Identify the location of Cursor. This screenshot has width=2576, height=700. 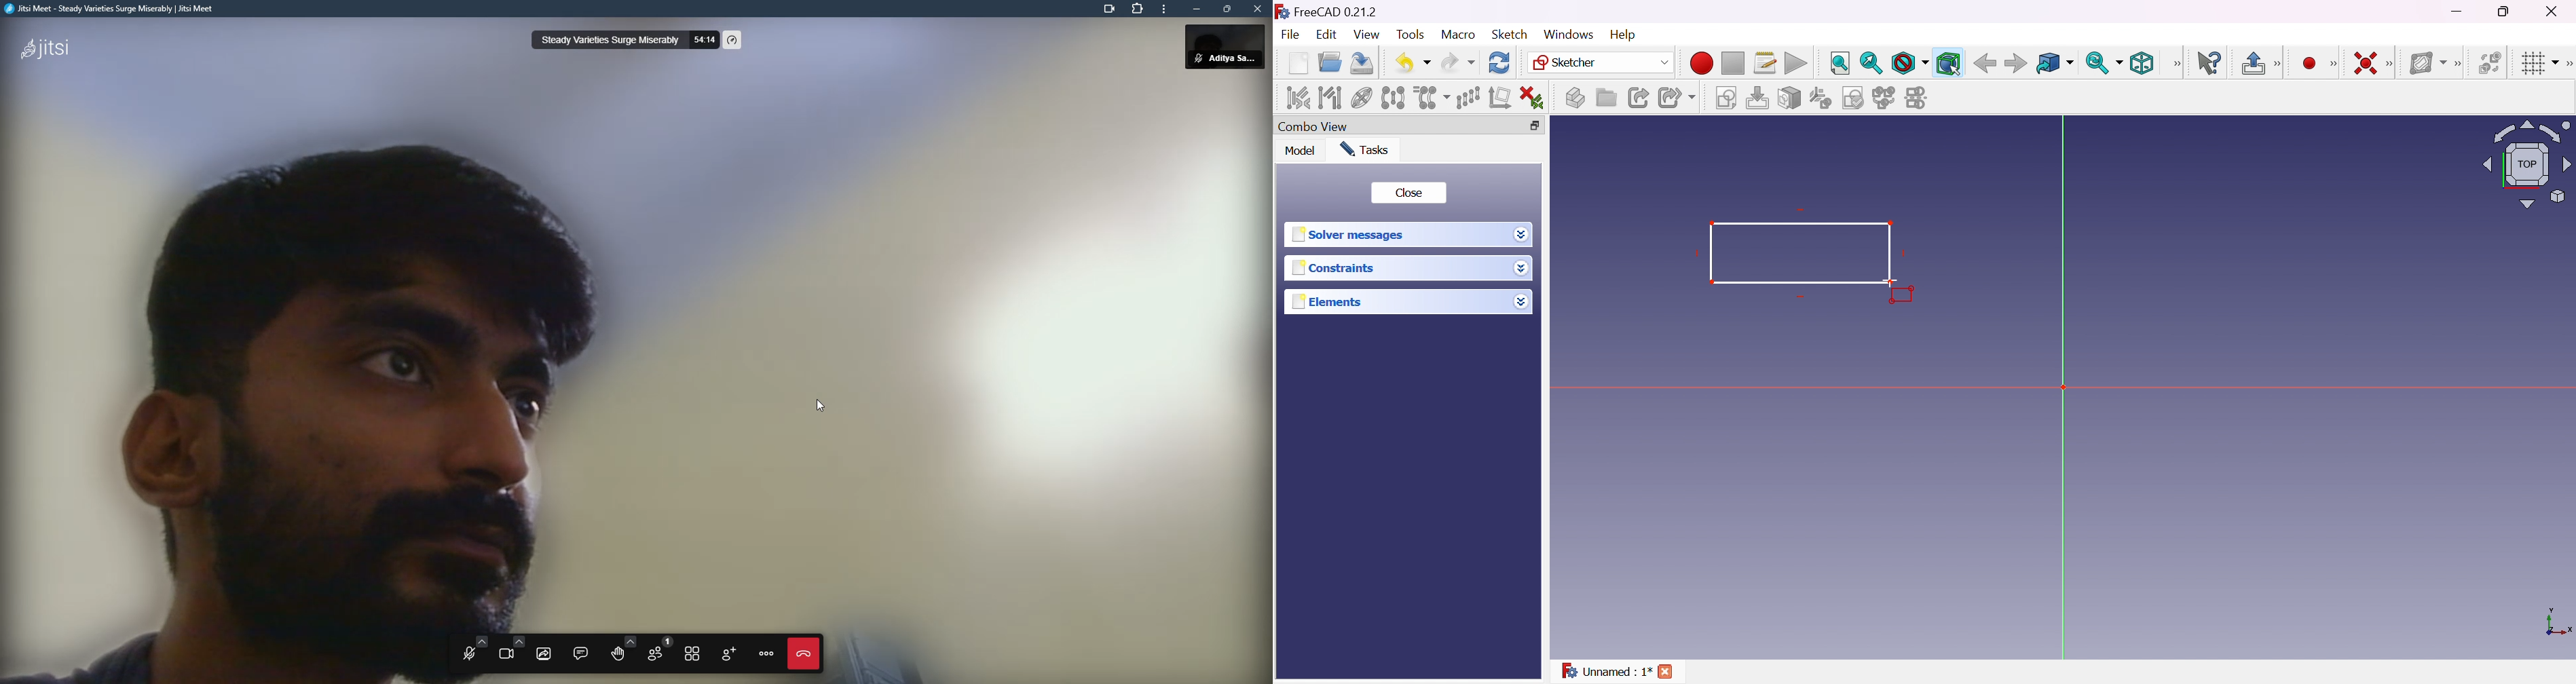
(1890, 280).